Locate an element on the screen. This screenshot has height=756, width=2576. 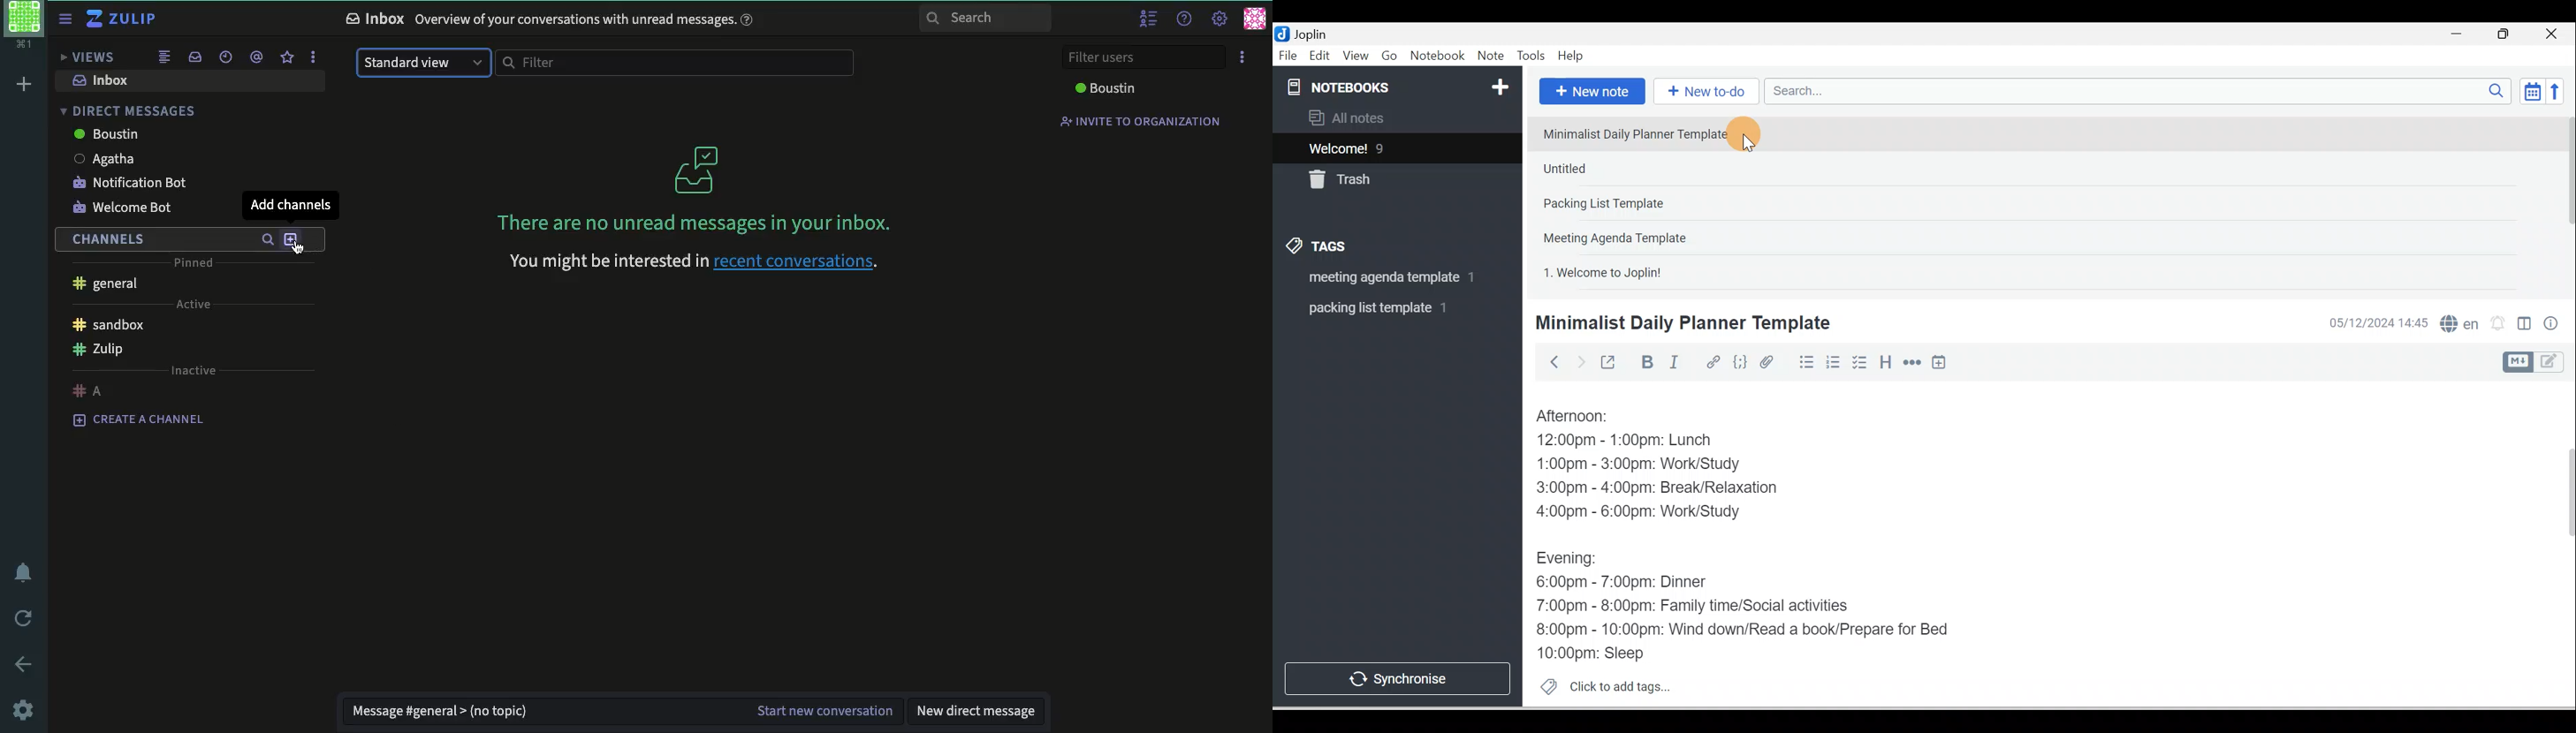
Tags is located at coordinates (1321, 248).